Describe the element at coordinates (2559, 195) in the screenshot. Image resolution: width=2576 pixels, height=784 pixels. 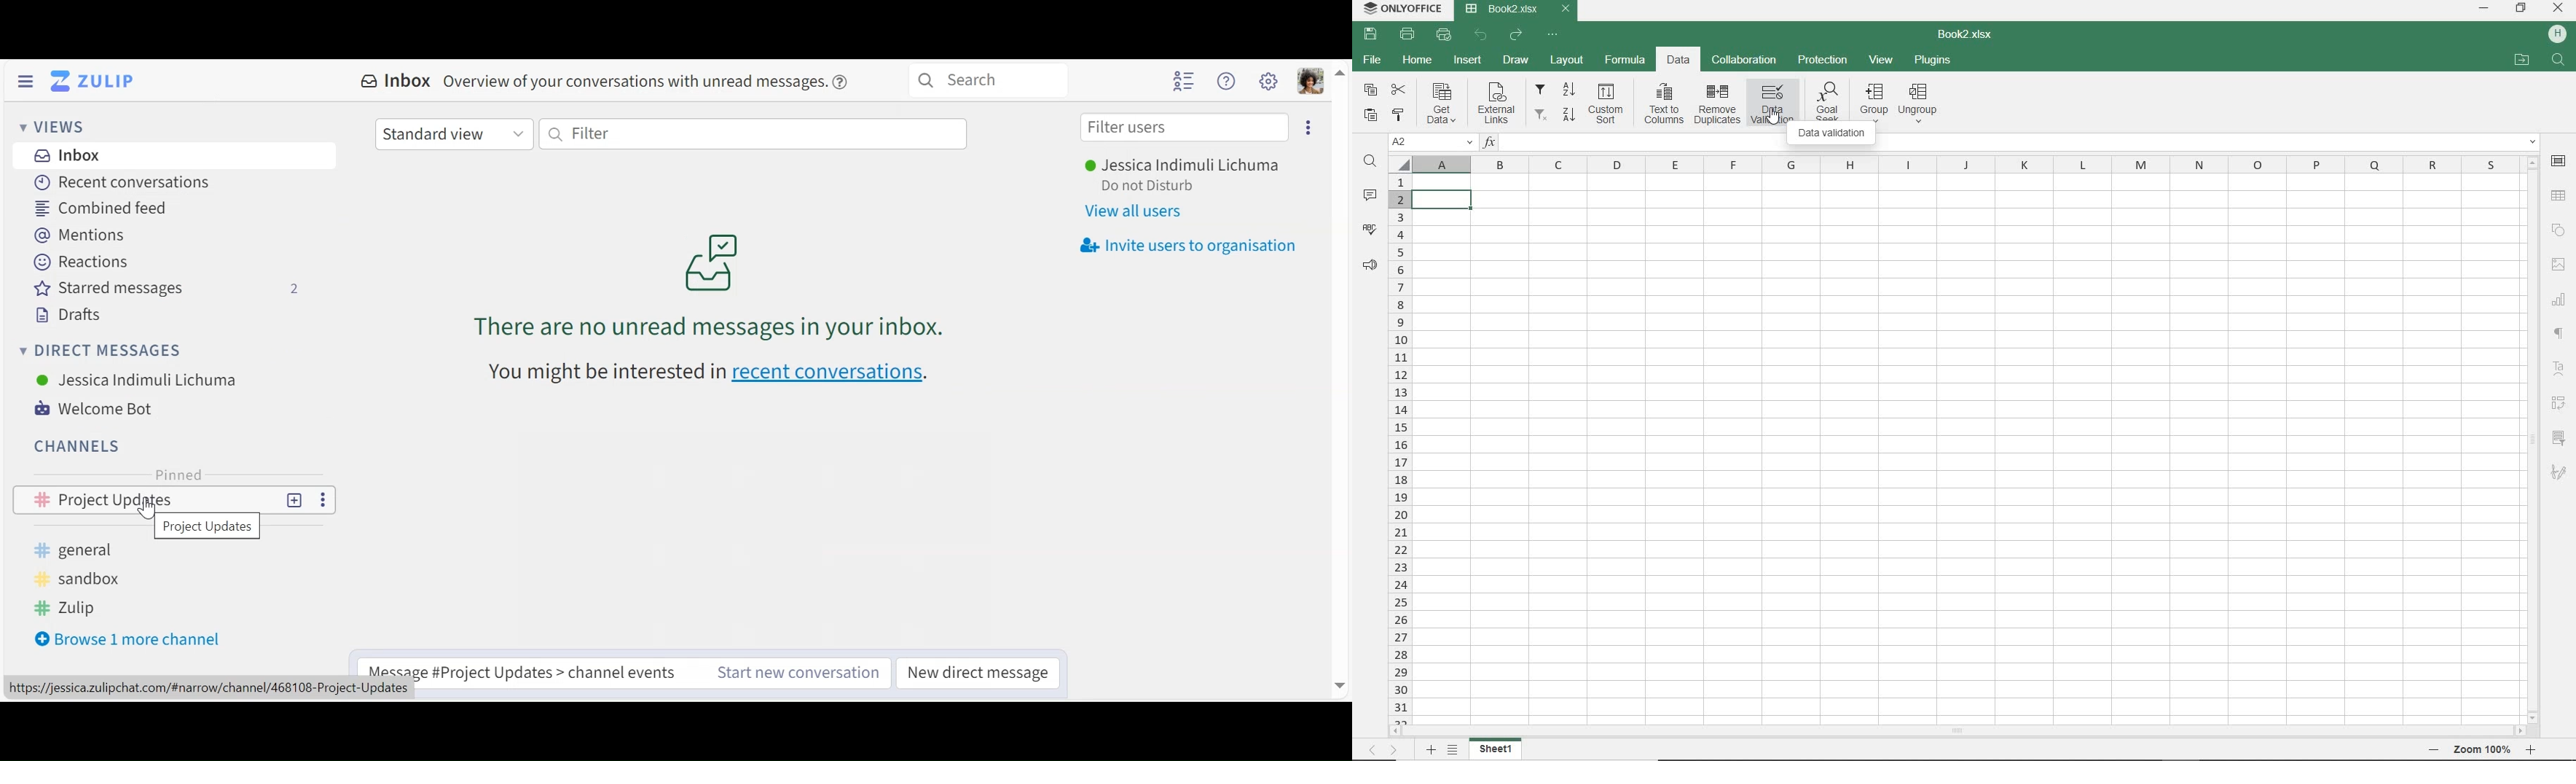
I see `TABLE` at that location.